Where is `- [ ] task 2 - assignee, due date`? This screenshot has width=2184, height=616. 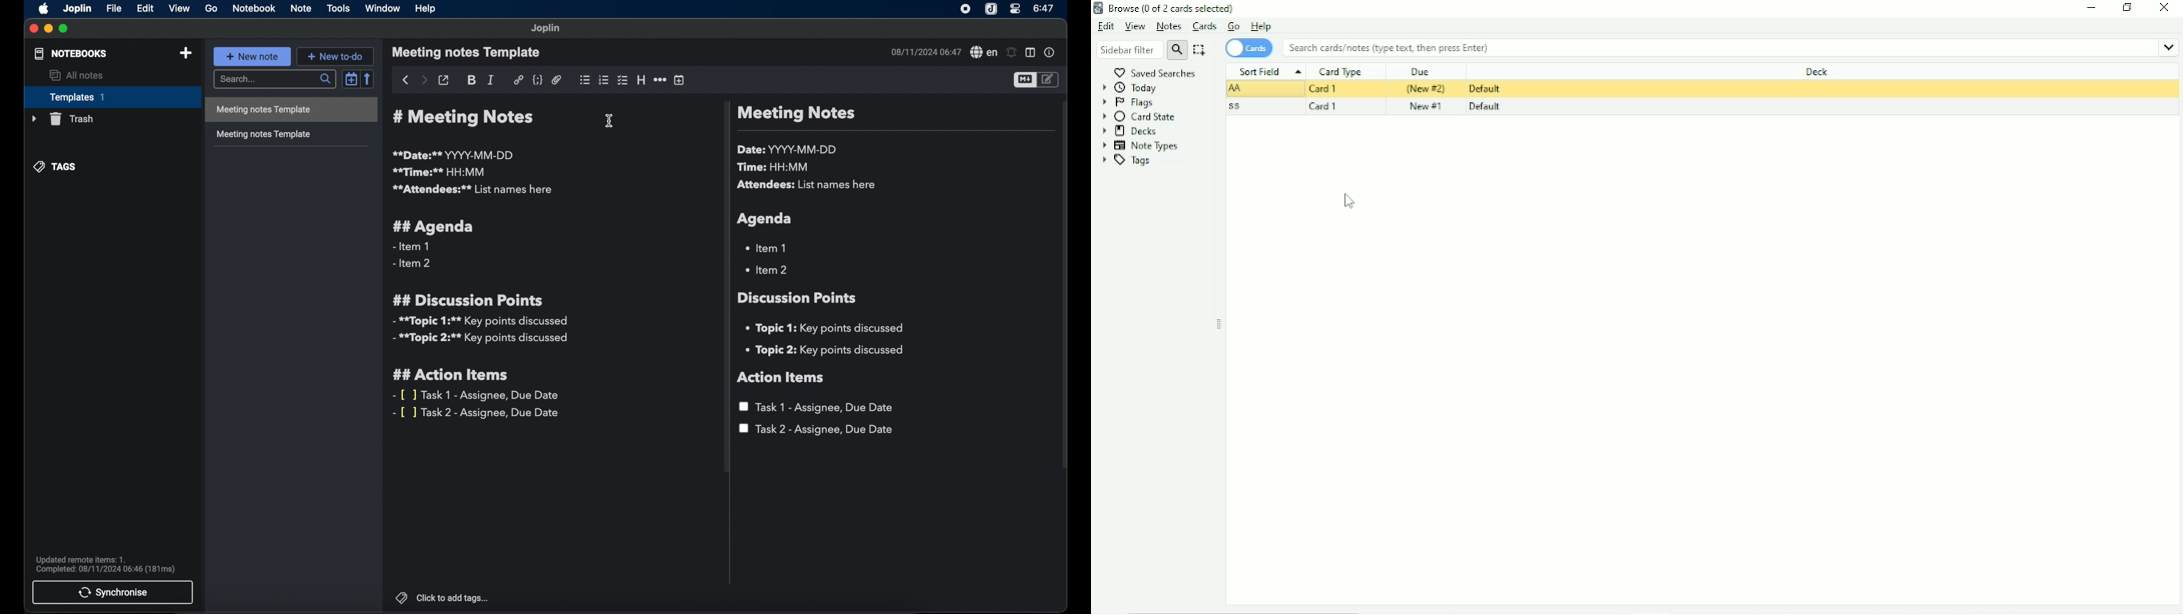 - [ ] task 2 - assignee, due date is located at coordinates (478, 413).